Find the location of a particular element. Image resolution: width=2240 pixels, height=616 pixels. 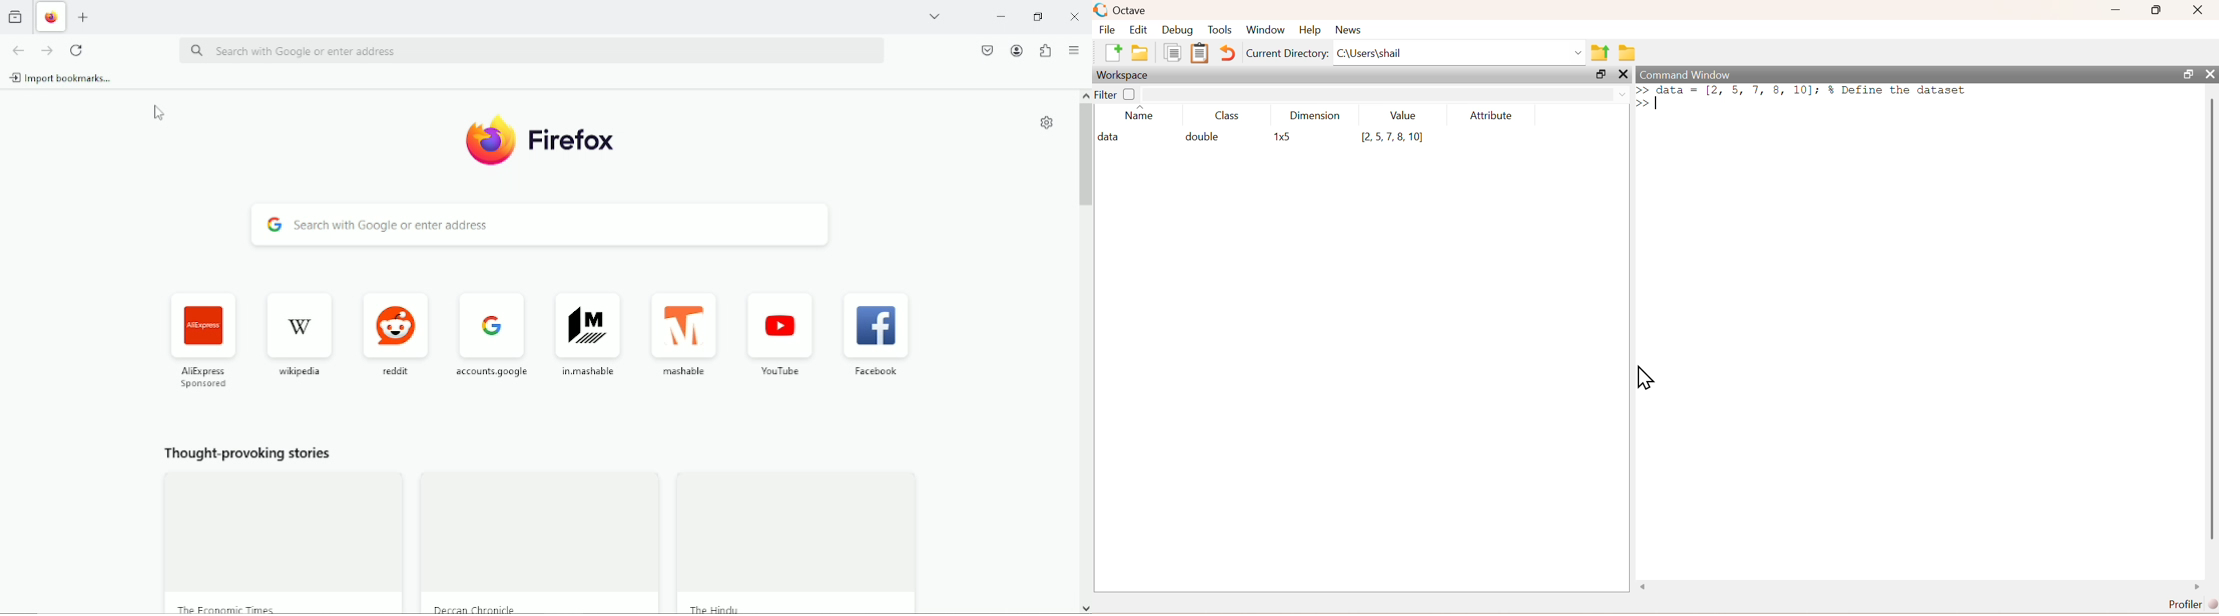

Drop-down  is located at coordinates (1623, 95).